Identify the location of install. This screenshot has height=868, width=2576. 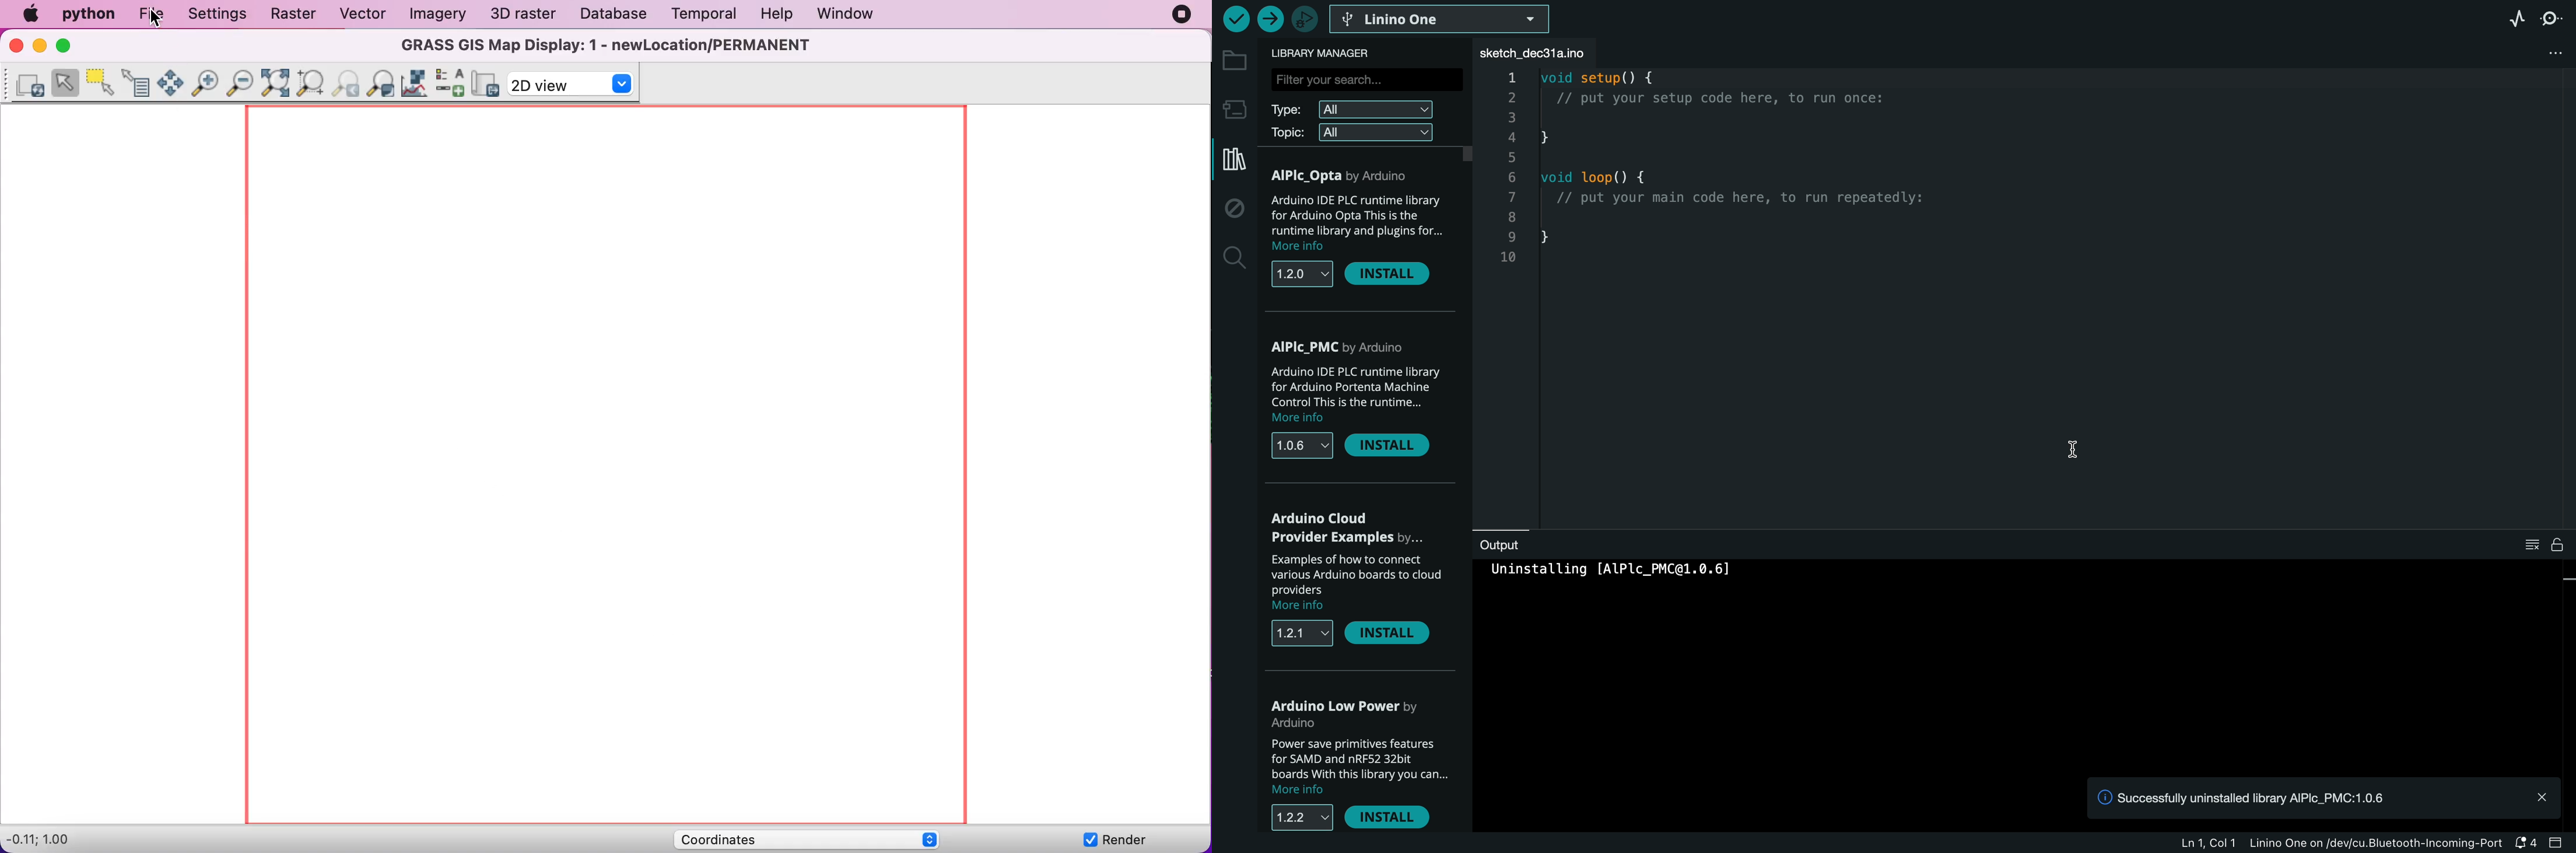
(1395, 638).